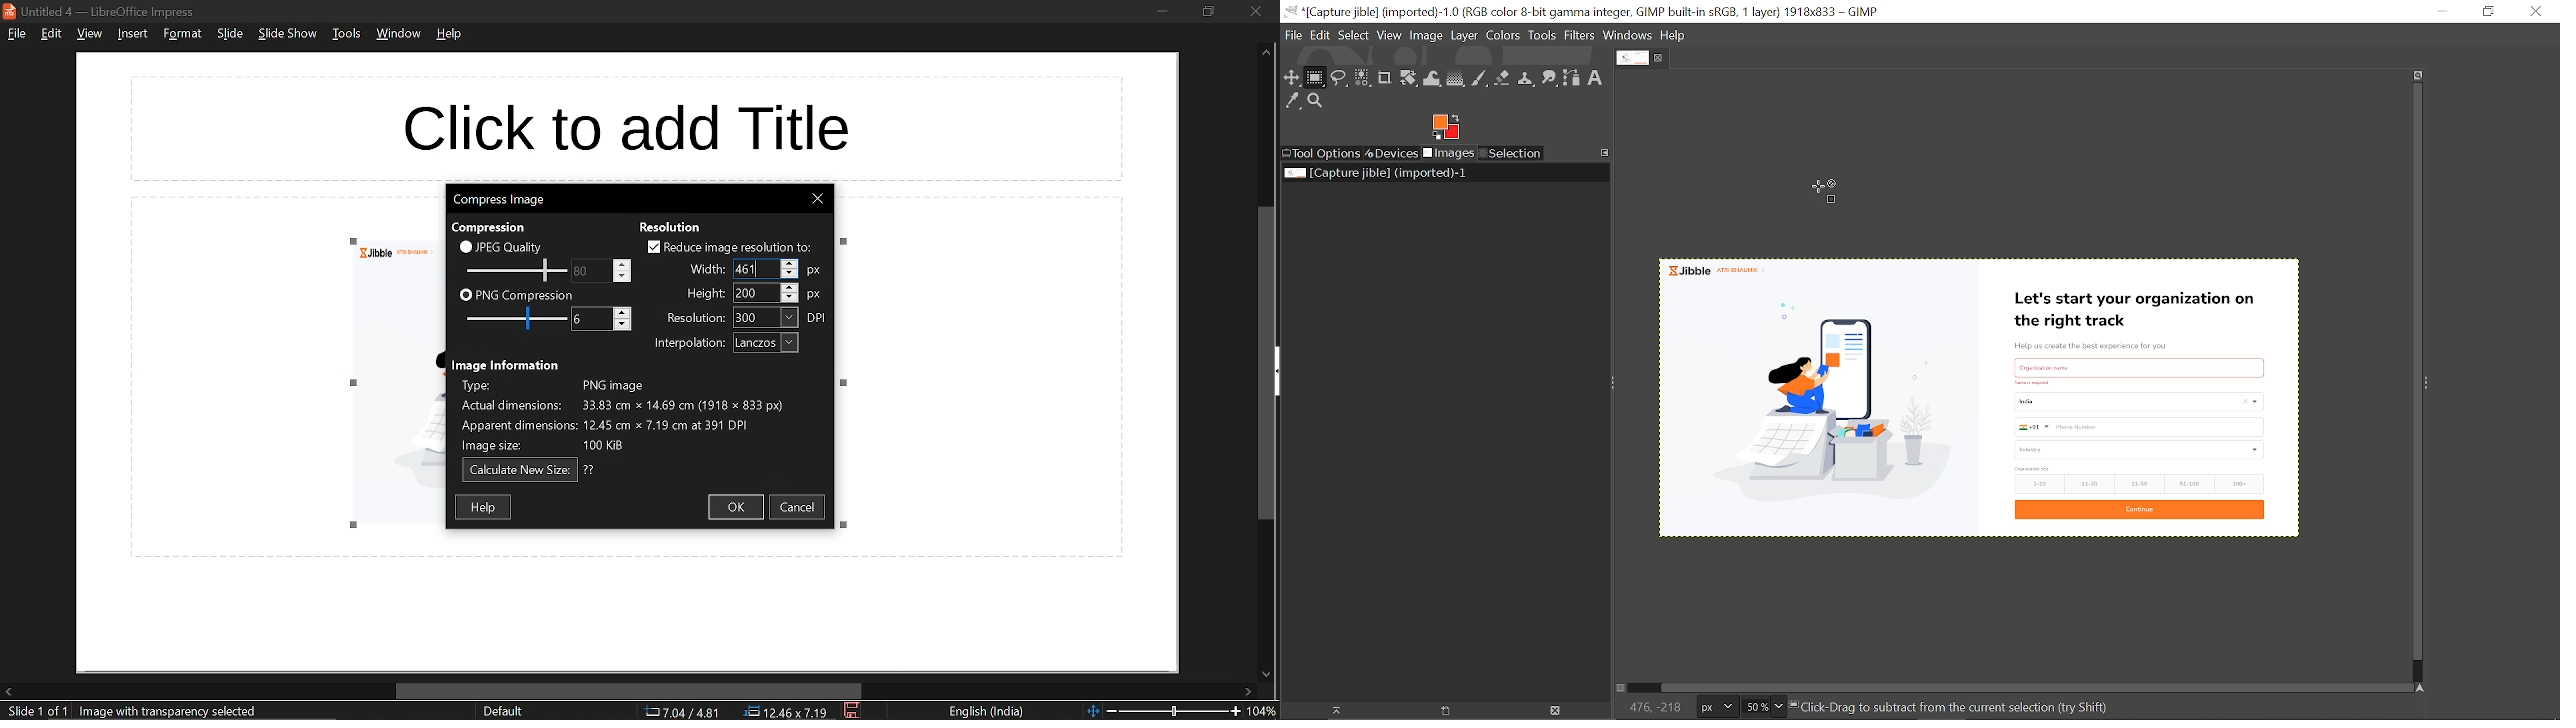 This screenshot has height=728, width=2576. Describe the element at coordinates (1480, 78) in the screenshot. I see `Paintbrush tool` at that location.